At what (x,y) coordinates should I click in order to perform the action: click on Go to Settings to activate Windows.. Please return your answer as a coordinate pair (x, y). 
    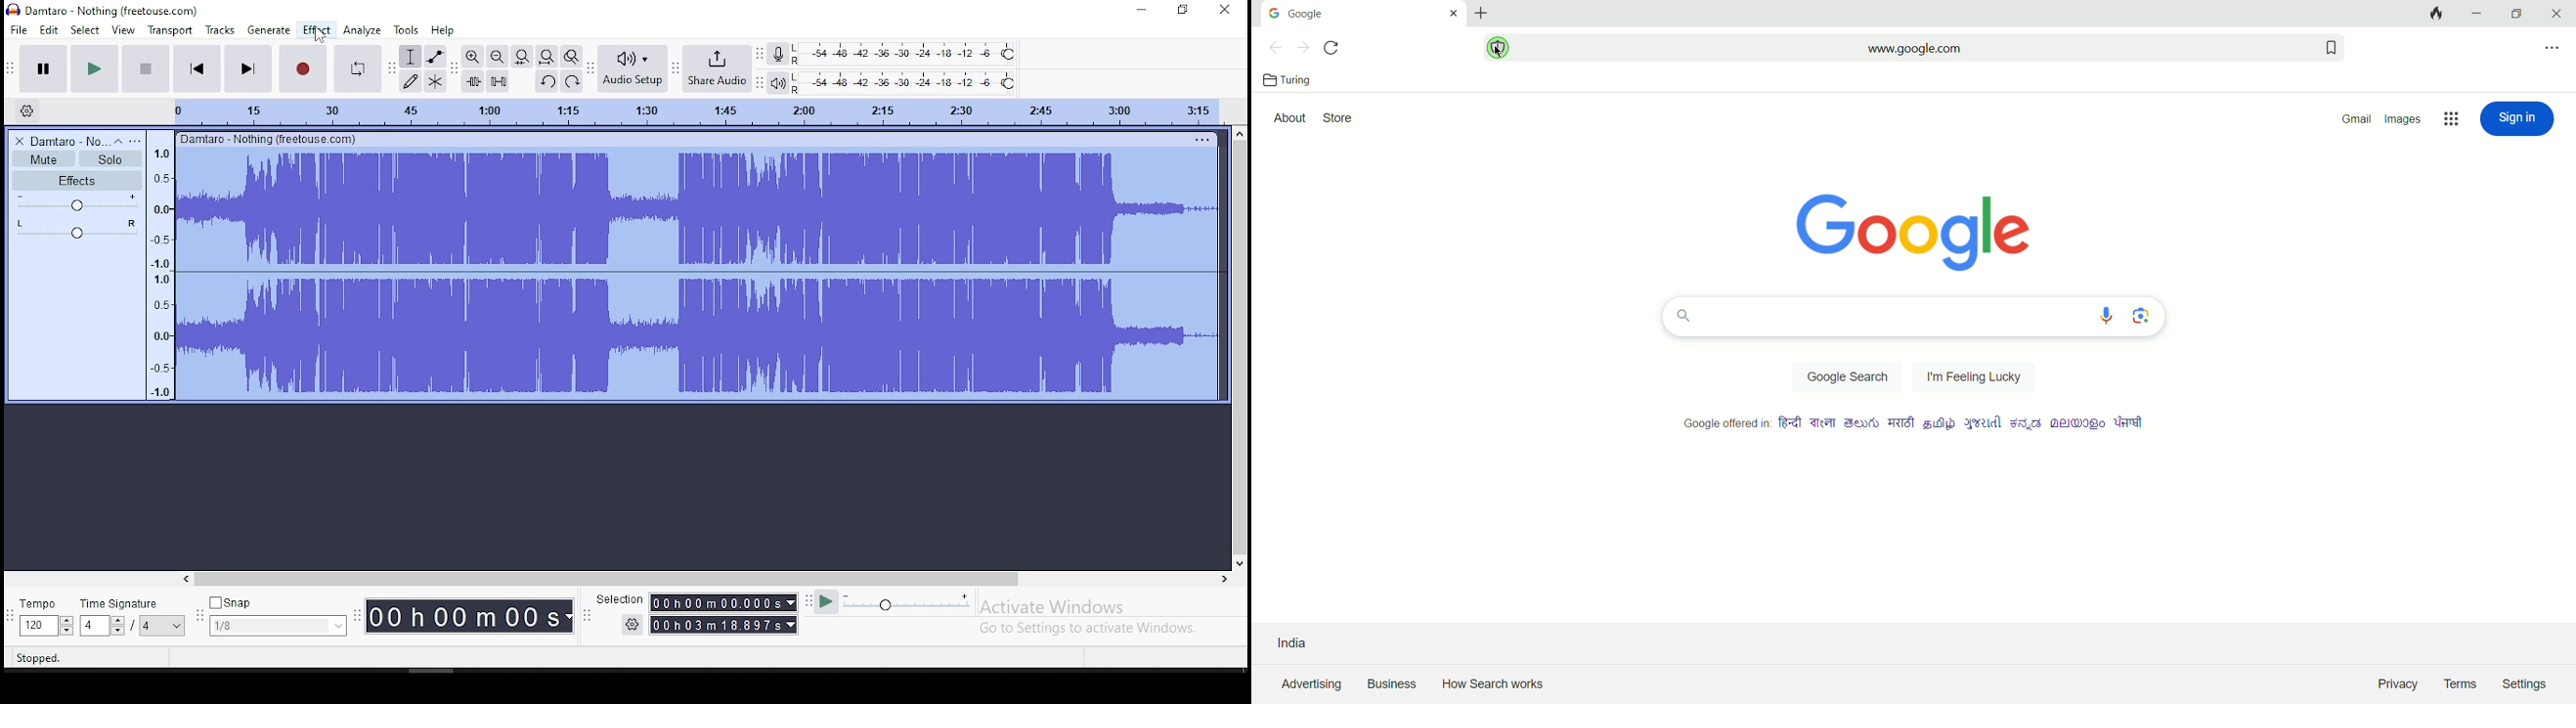
    Looking at the image, I should click on (1089, 630).